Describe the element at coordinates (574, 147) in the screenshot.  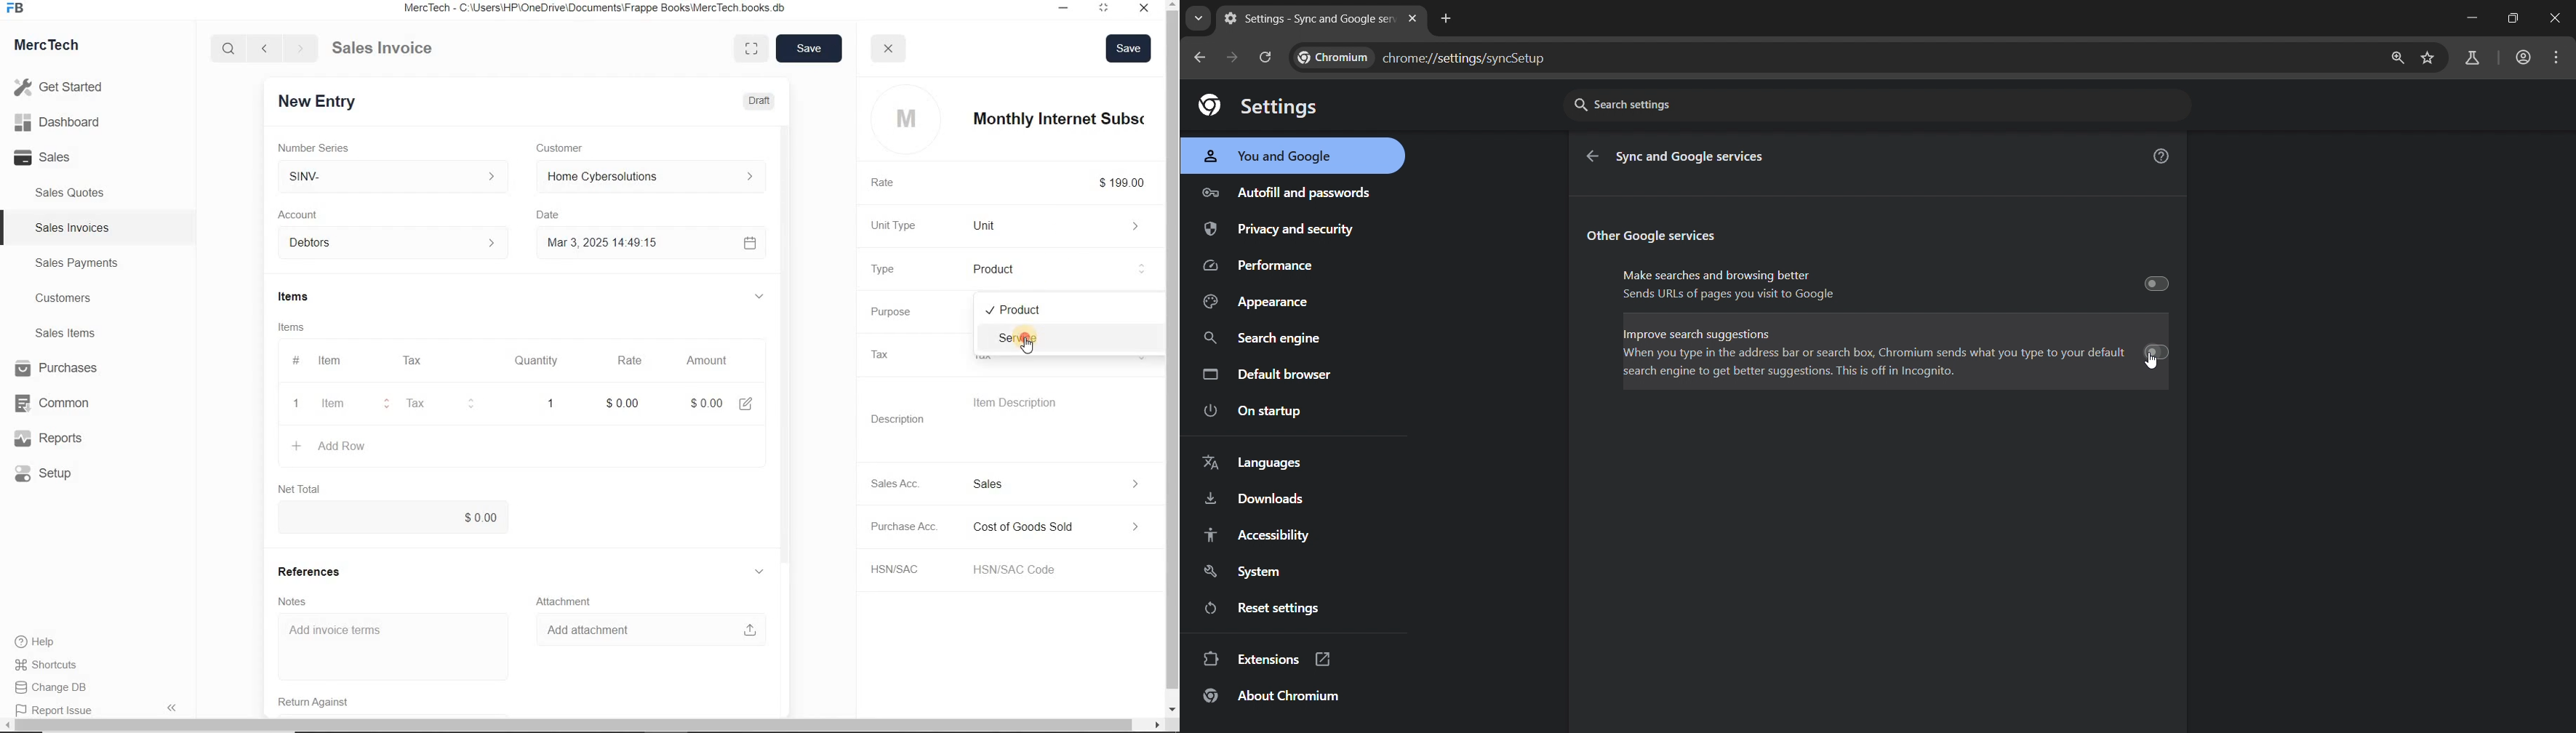
I see `Customer` at that location.